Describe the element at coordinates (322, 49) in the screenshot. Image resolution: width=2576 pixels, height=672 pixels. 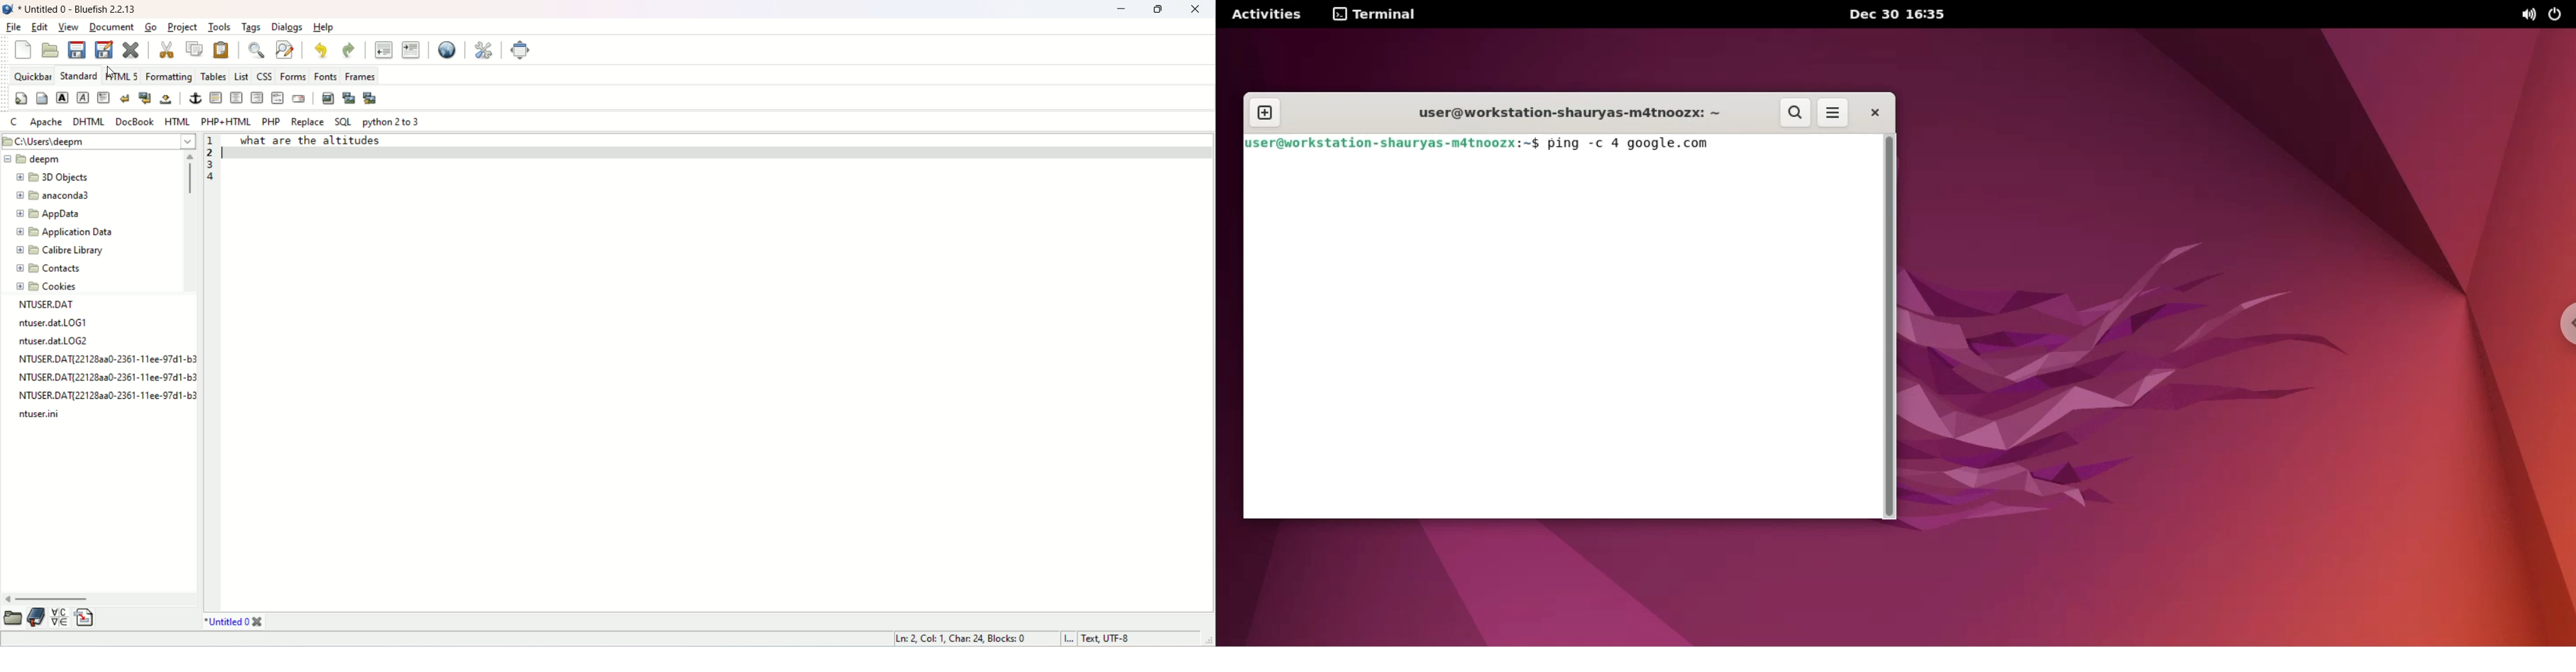
I see `undo` at that location.